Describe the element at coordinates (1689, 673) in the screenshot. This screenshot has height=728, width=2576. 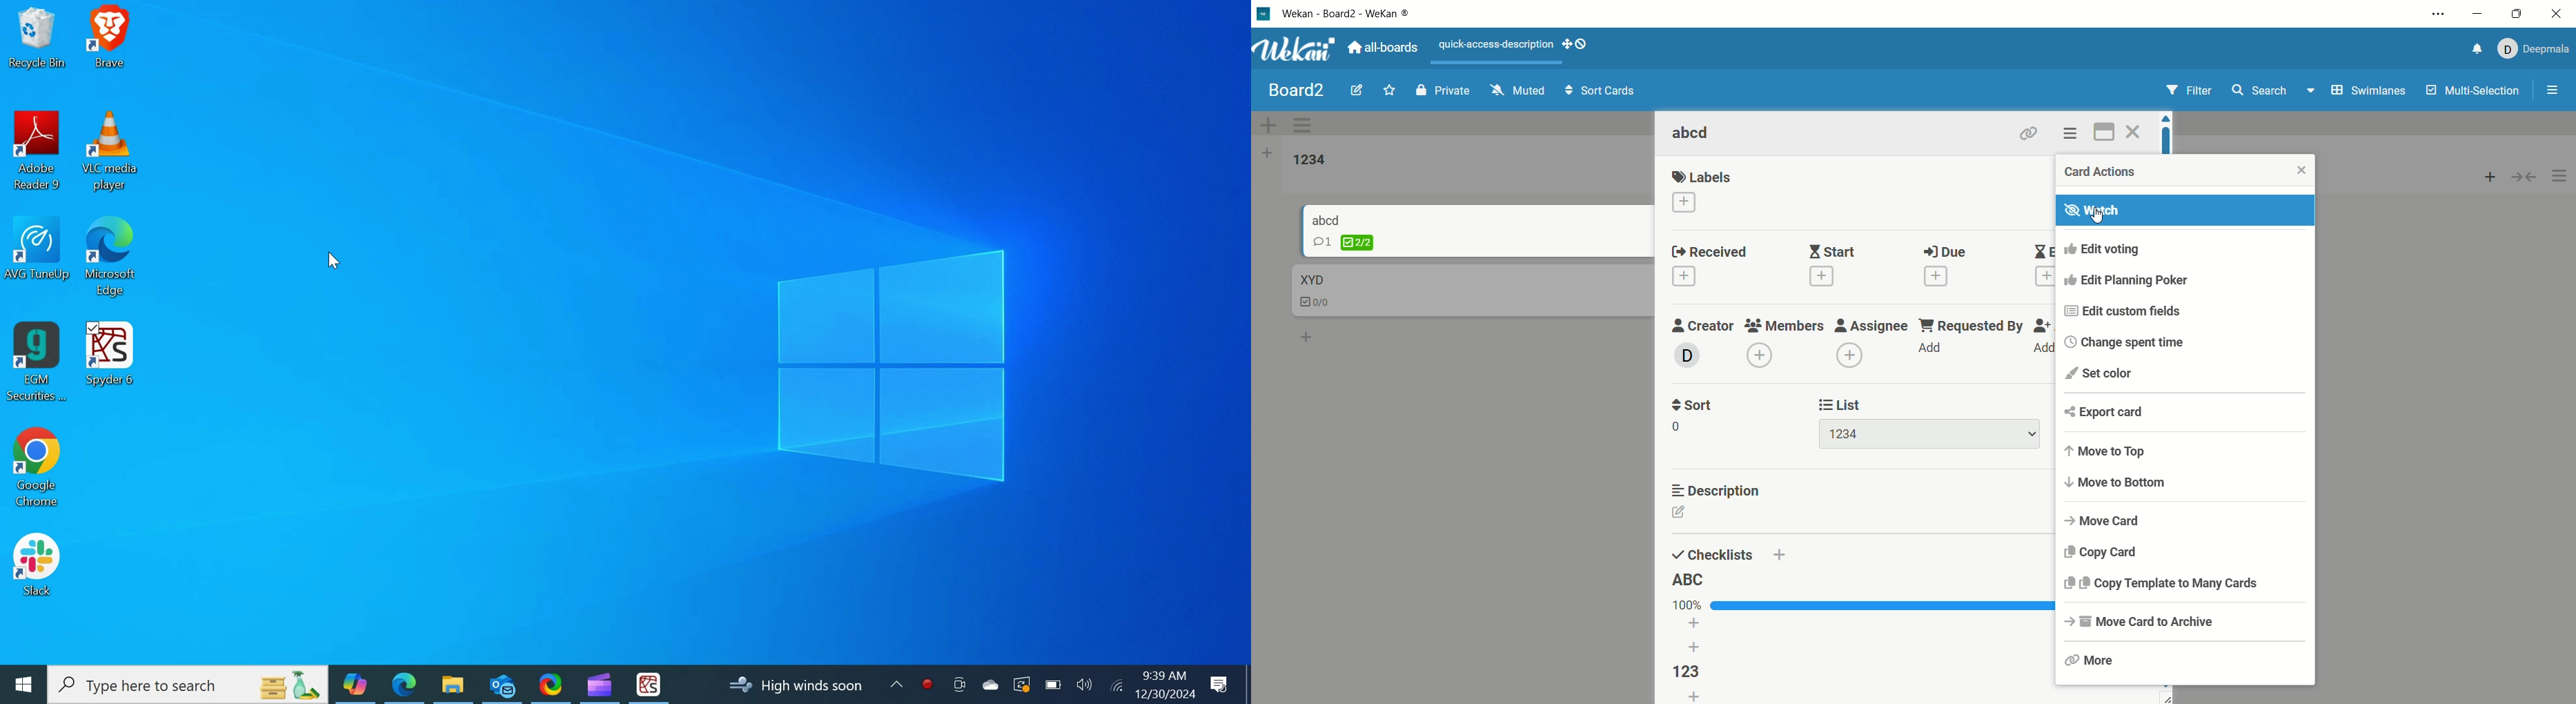
I see `checklist` at that location.